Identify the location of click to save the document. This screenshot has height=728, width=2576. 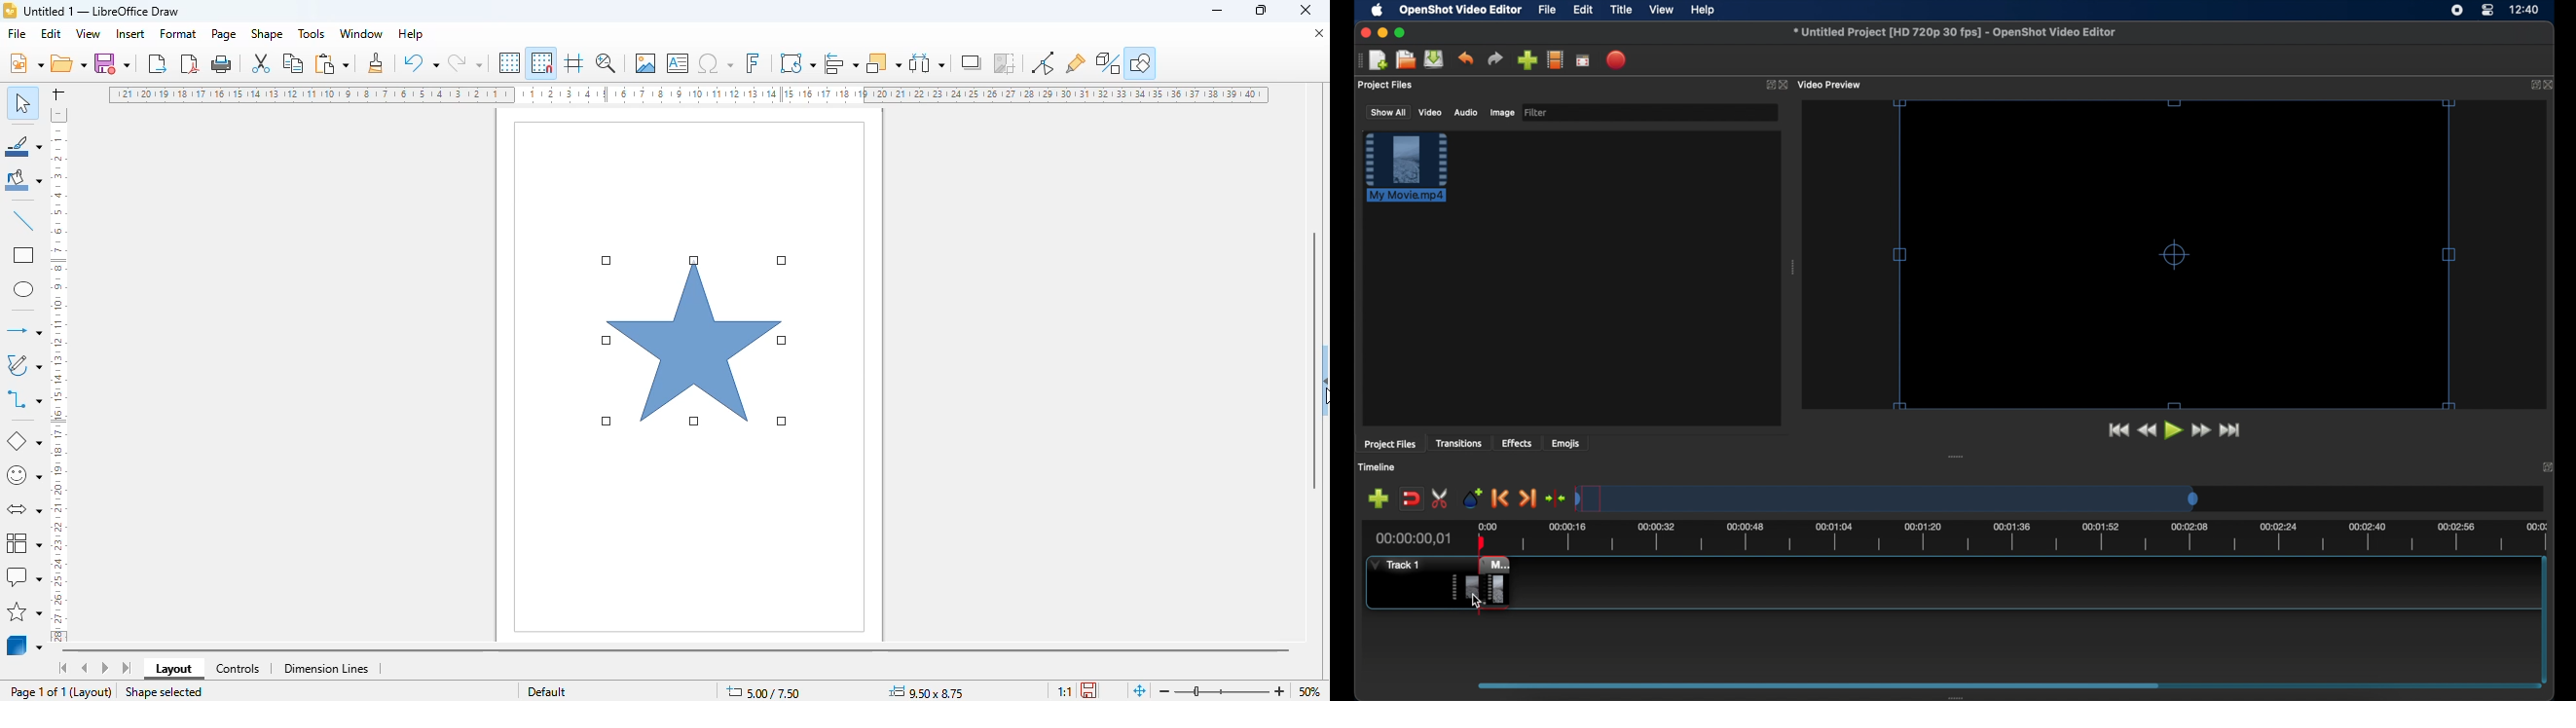
(1088, 690).